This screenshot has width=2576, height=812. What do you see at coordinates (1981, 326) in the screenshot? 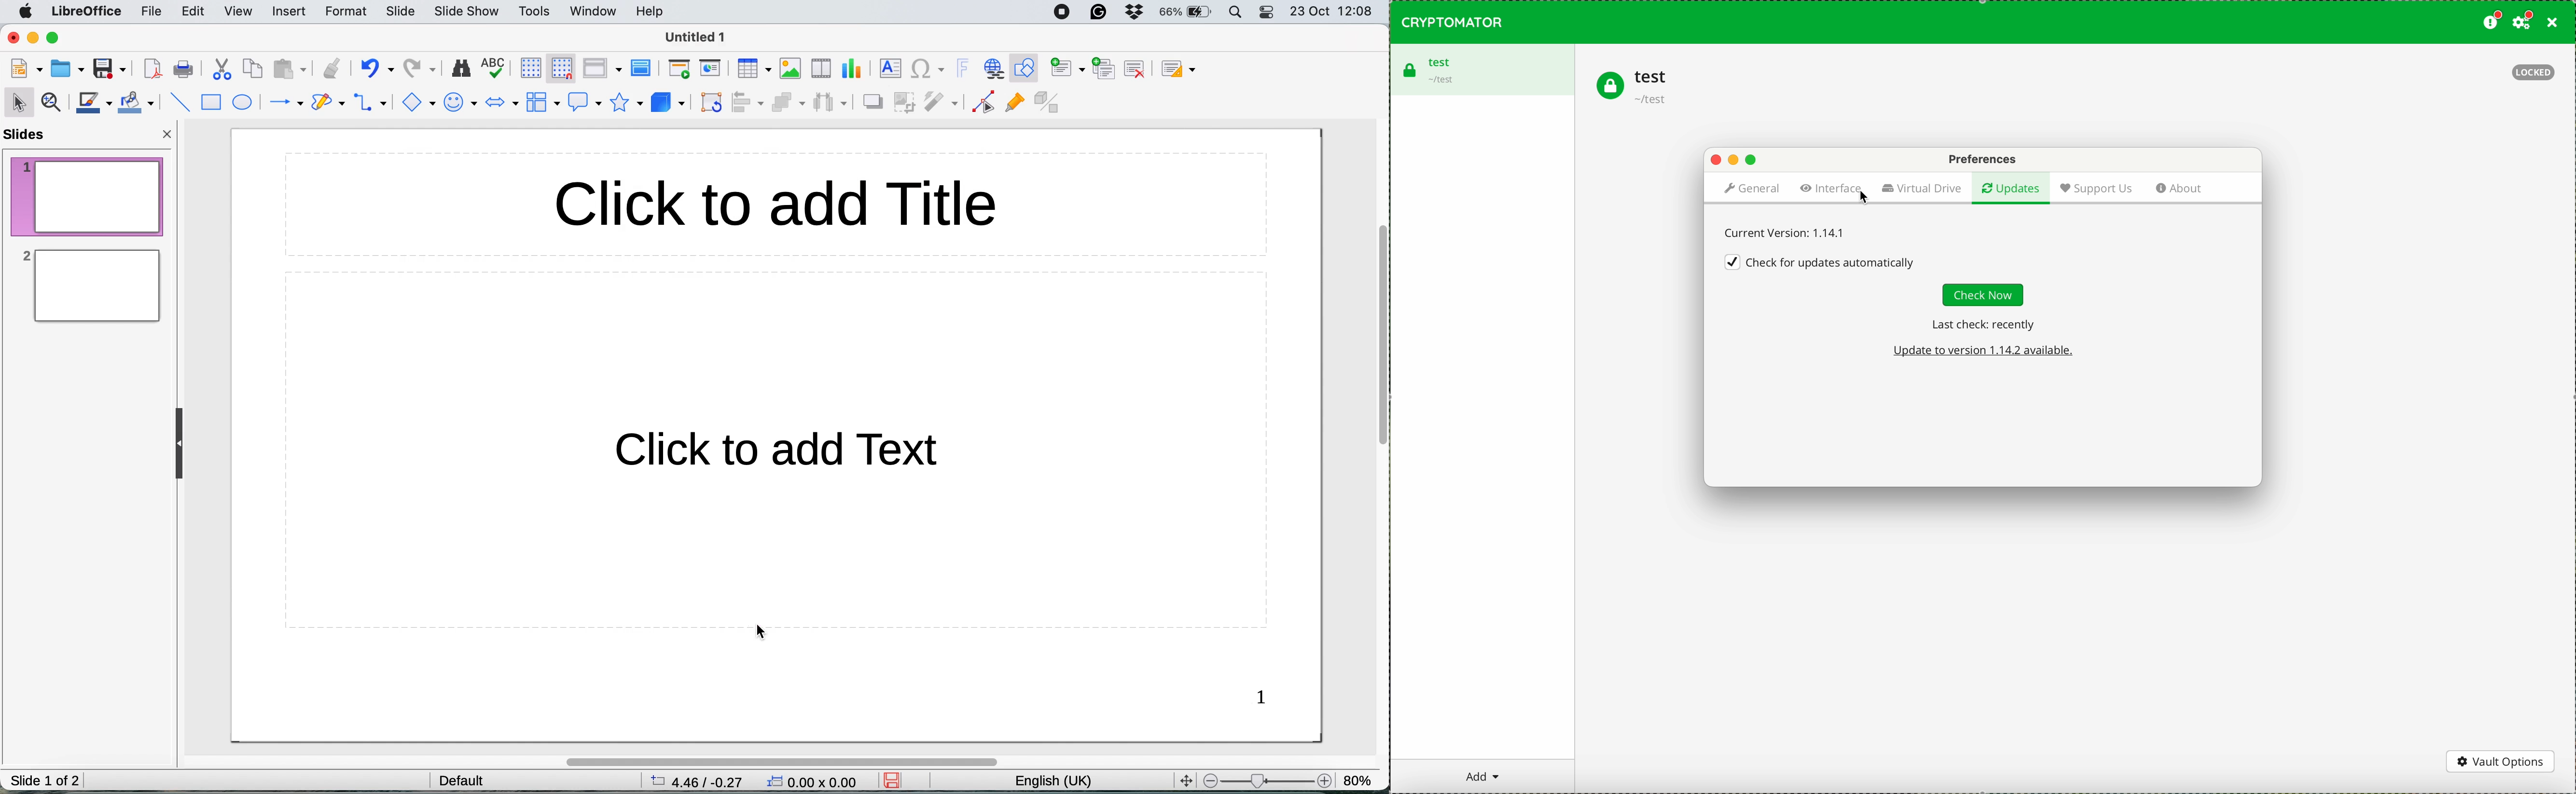
I see `last check: recently` at bounding box center [1981, 326].